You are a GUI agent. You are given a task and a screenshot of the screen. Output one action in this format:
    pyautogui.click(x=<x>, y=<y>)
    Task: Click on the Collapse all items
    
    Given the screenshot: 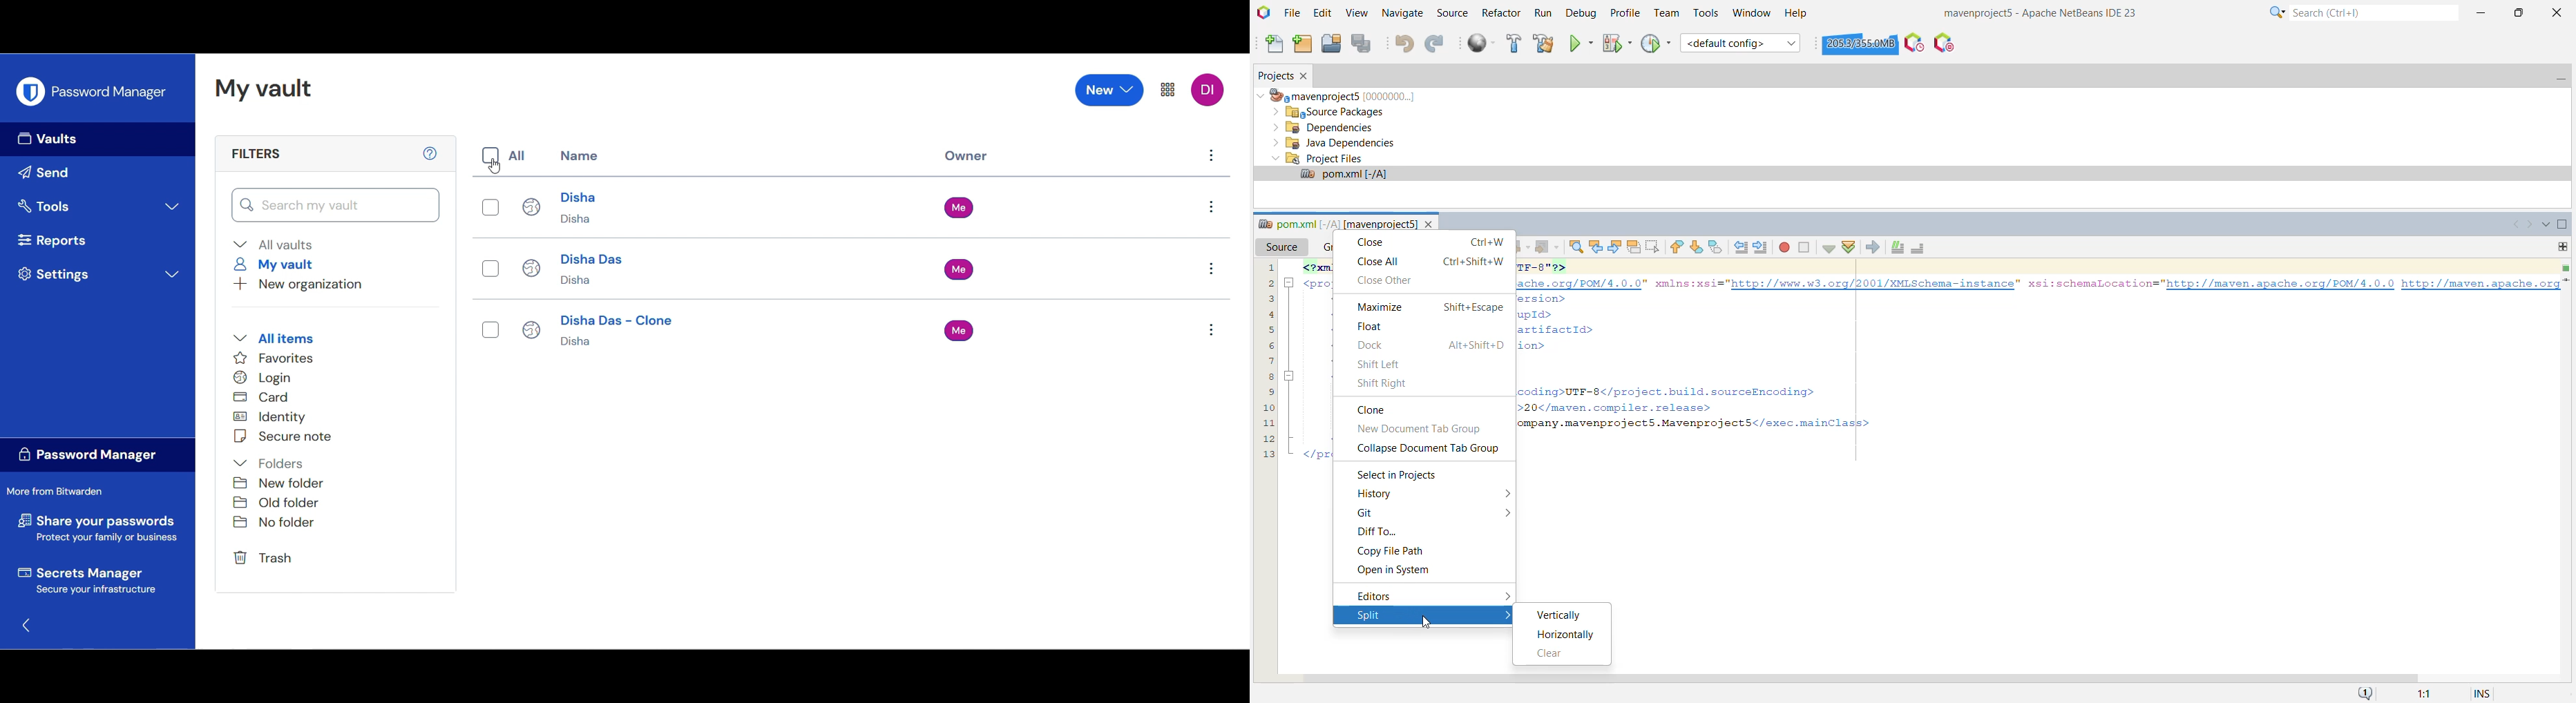 What is the action you would take?
    pyautogui.click(x=273, y=338)
    